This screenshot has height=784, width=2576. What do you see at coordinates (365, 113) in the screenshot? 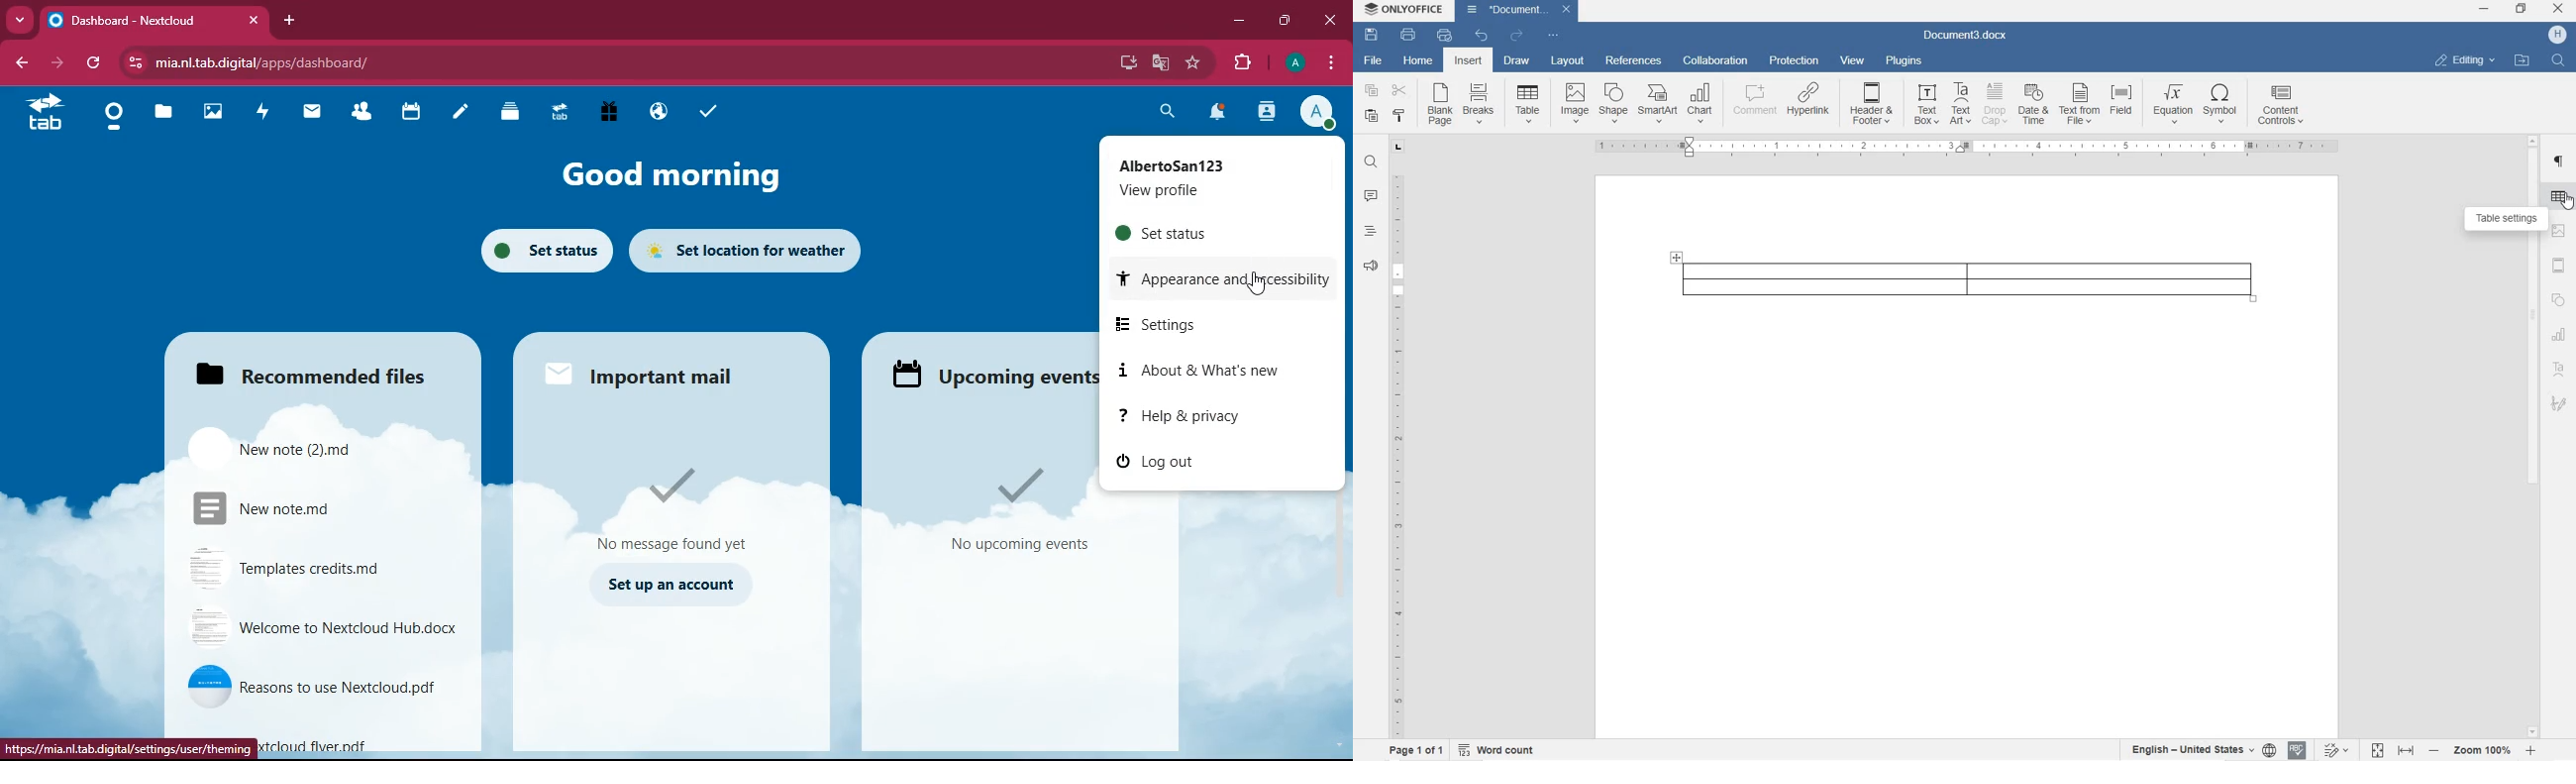
I see `friends` at bounding box center [365, 113].